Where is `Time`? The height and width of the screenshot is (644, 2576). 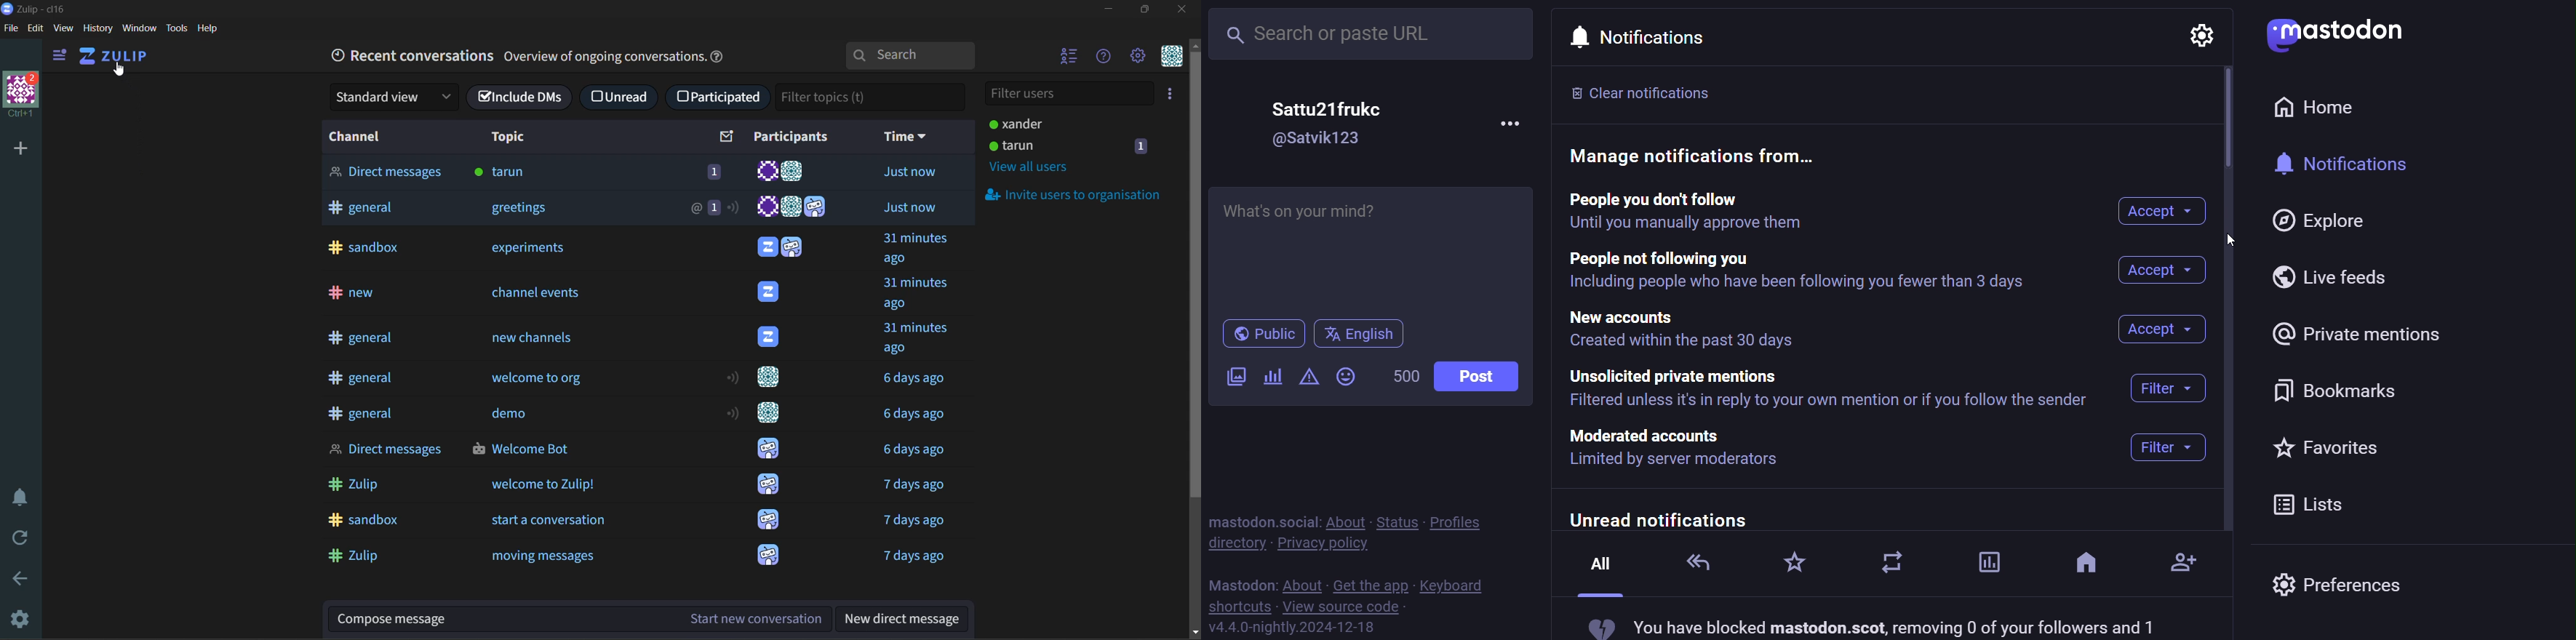 Time is located at coordinates (918, 379).